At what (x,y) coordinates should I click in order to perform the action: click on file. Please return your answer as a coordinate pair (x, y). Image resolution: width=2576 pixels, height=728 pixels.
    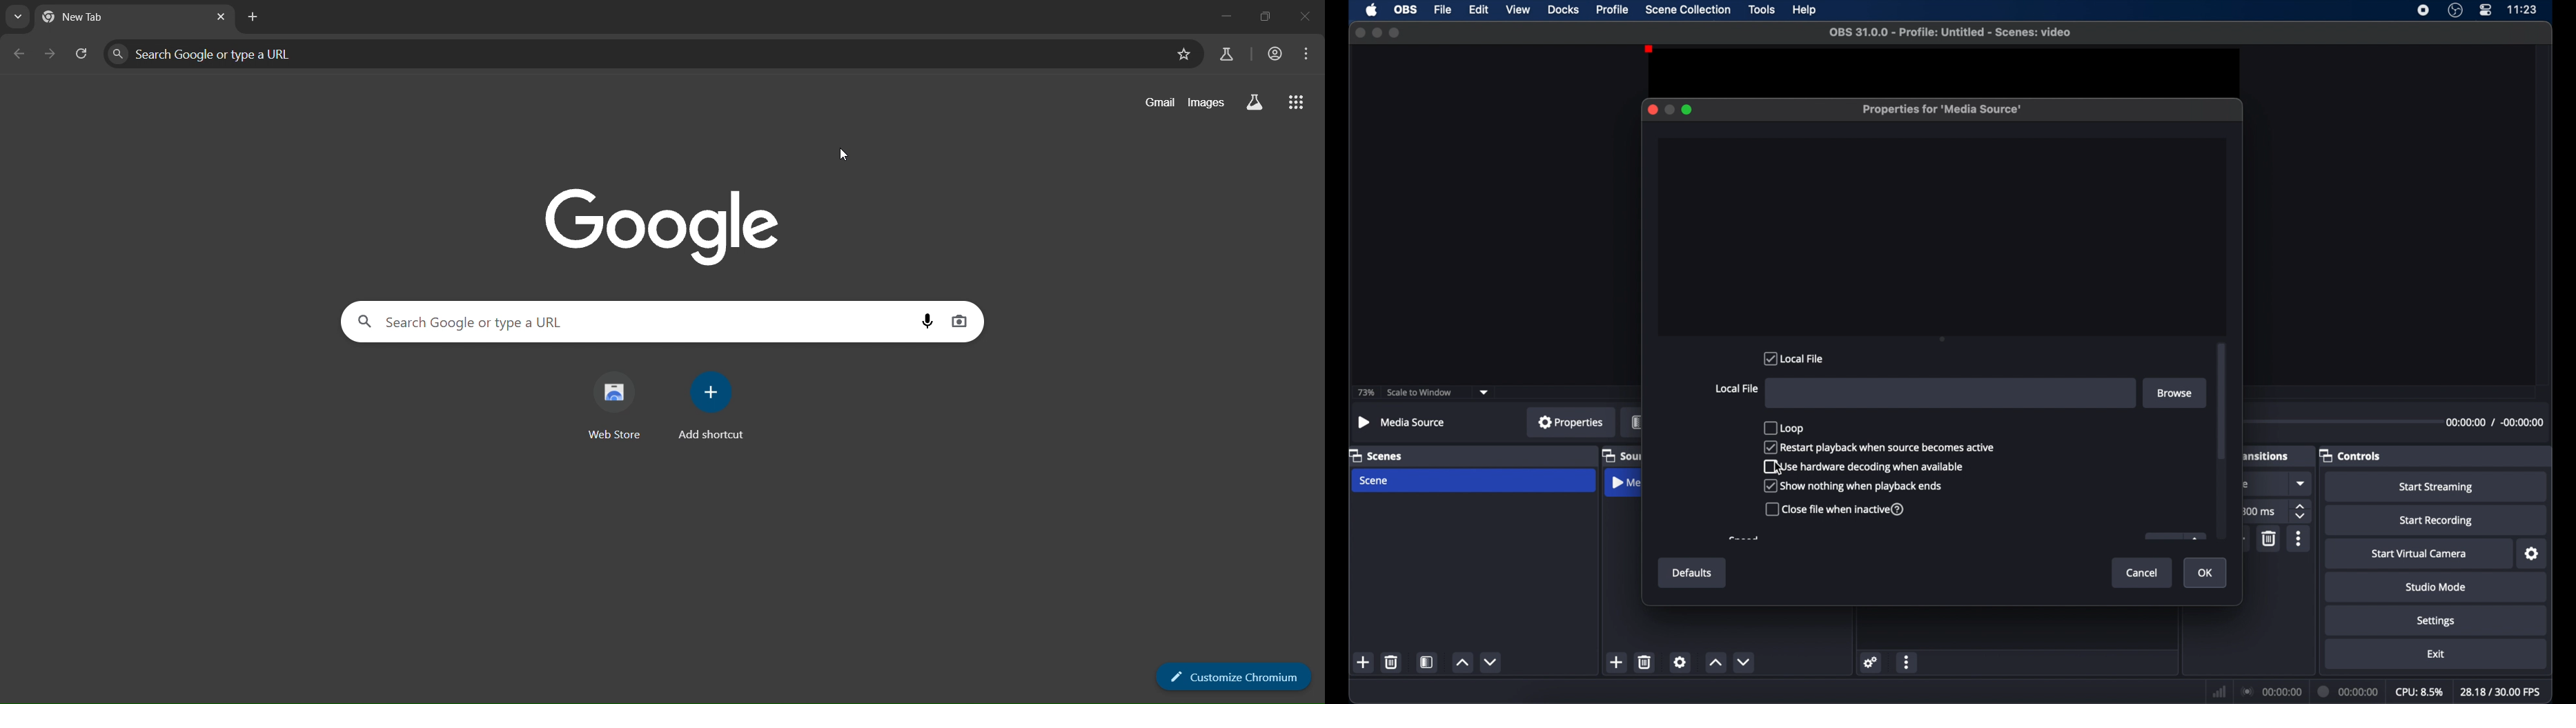
    Looking at the image, I should click on (1443, 10).